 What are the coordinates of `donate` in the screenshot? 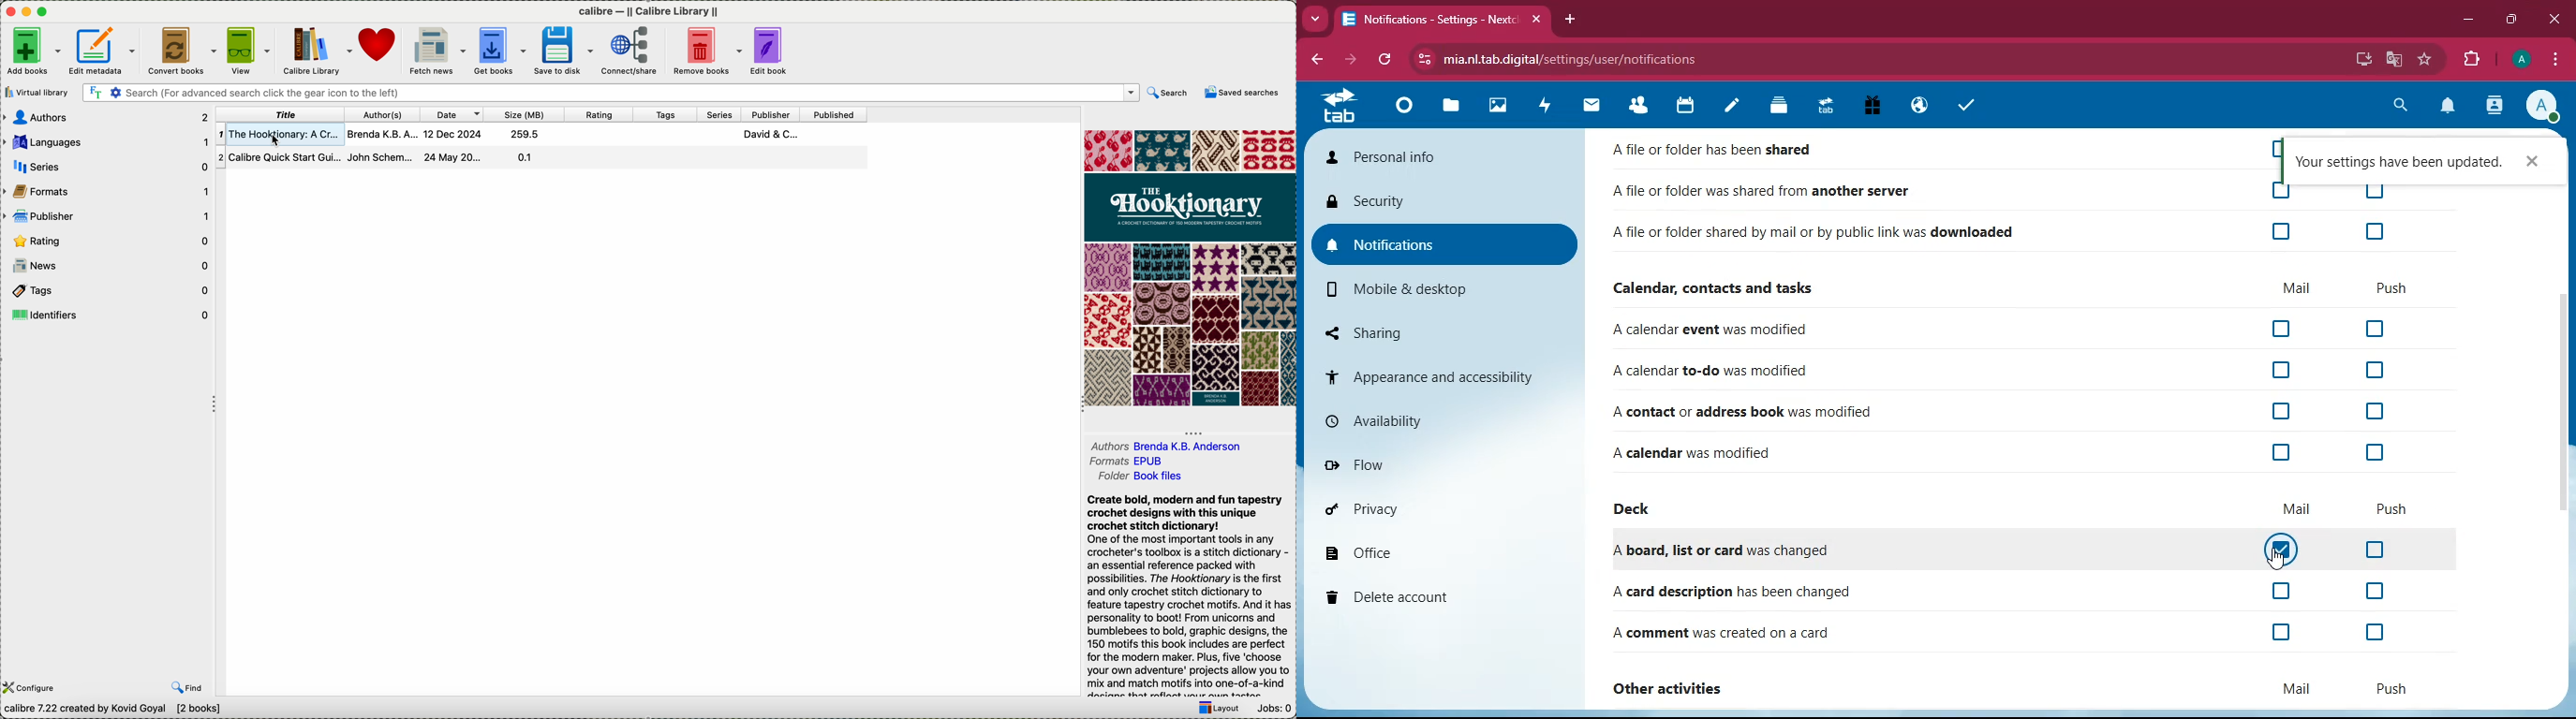 It's located at (379, 44).